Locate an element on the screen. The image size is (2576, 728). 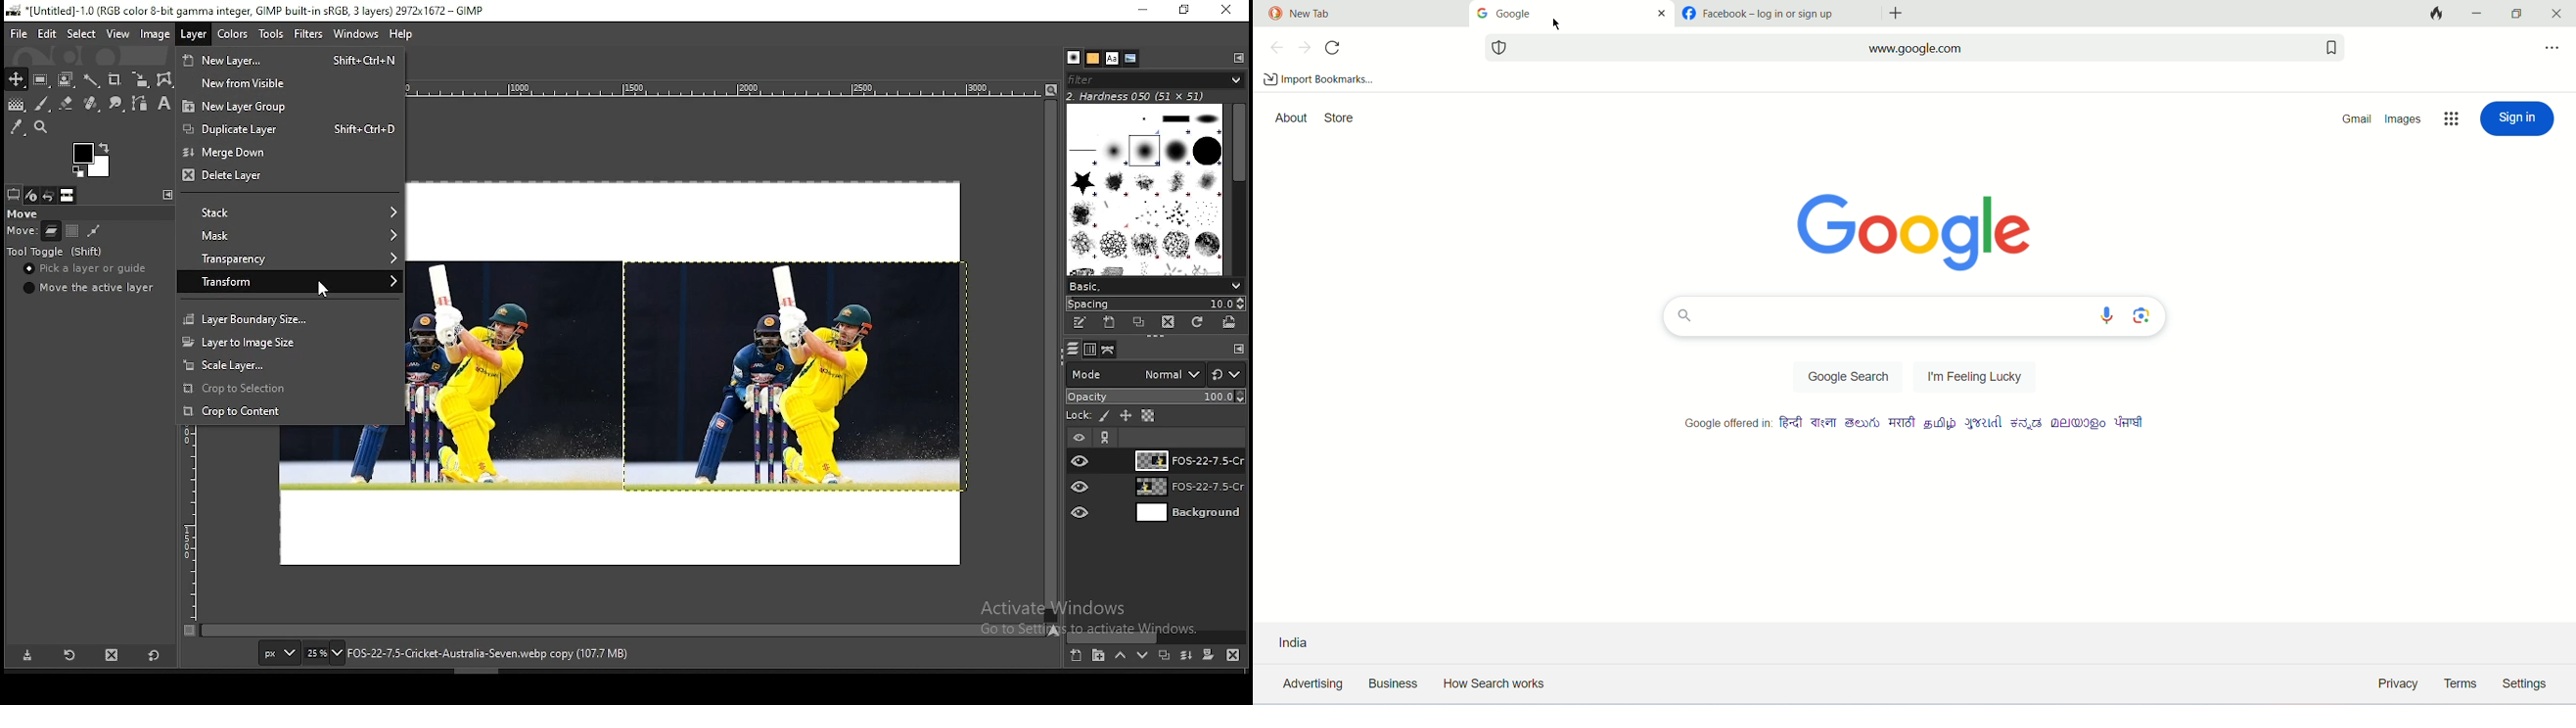
text is located at coordinates (477, 654).